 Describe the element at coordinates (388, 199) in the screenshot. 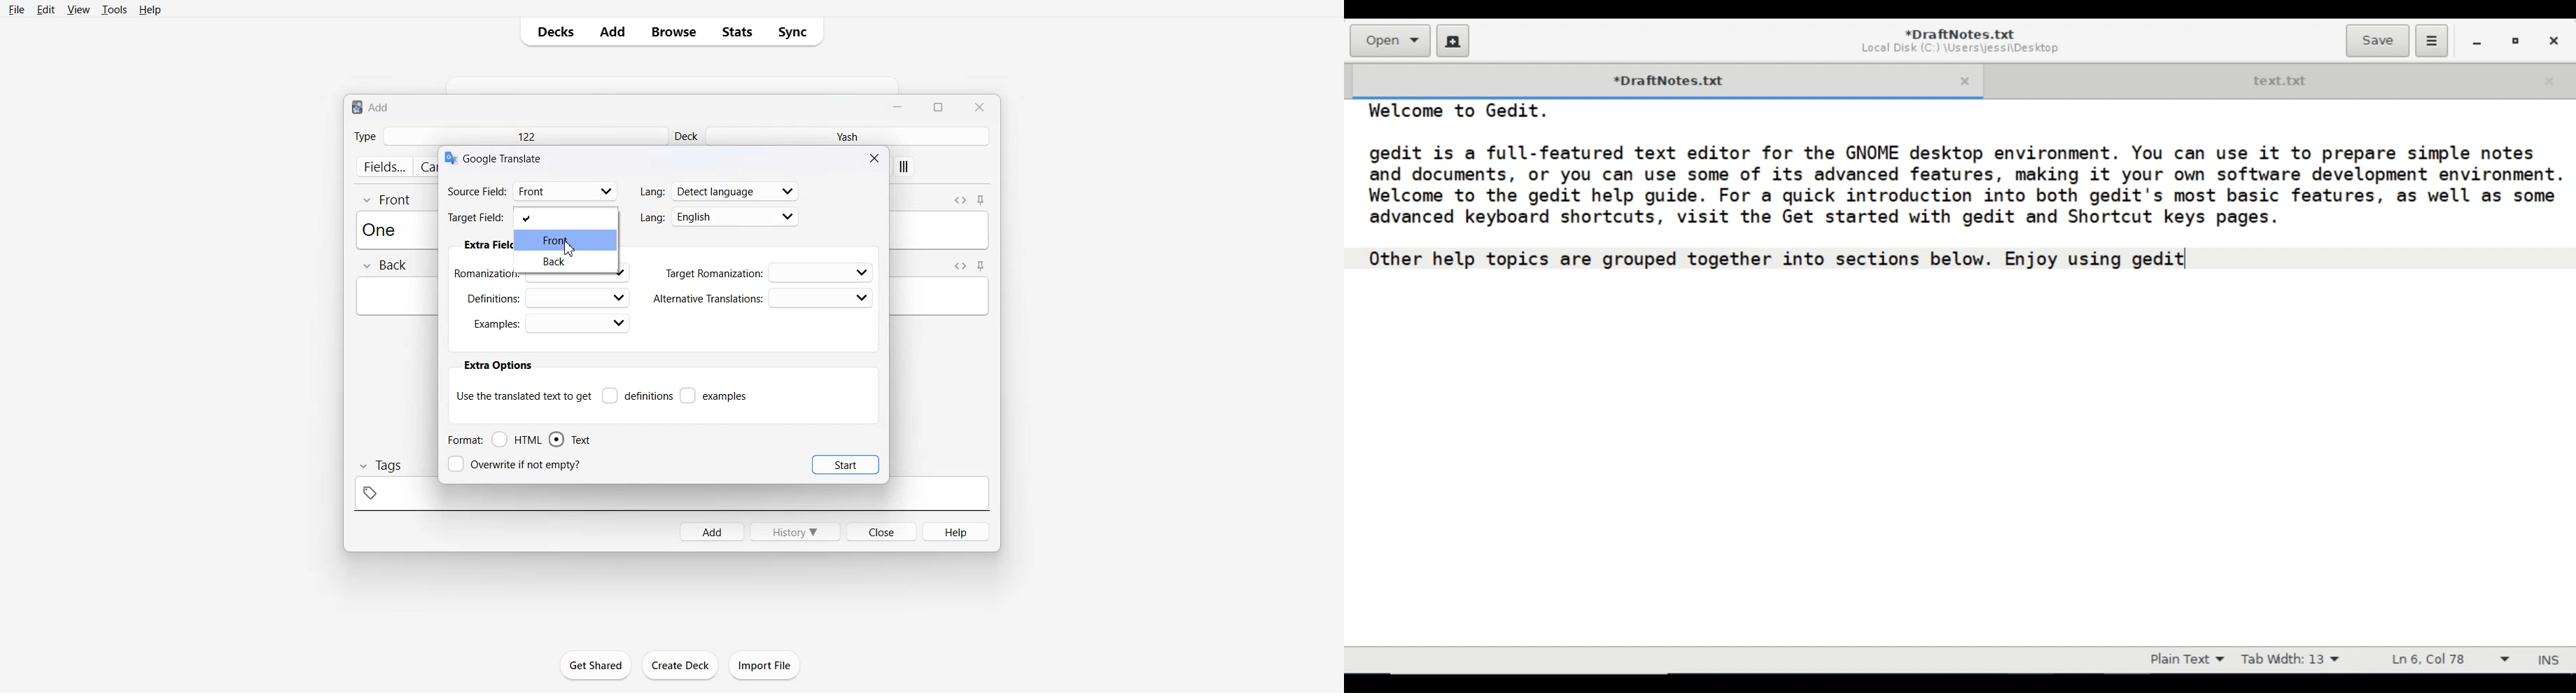

I see `Front` at that location.